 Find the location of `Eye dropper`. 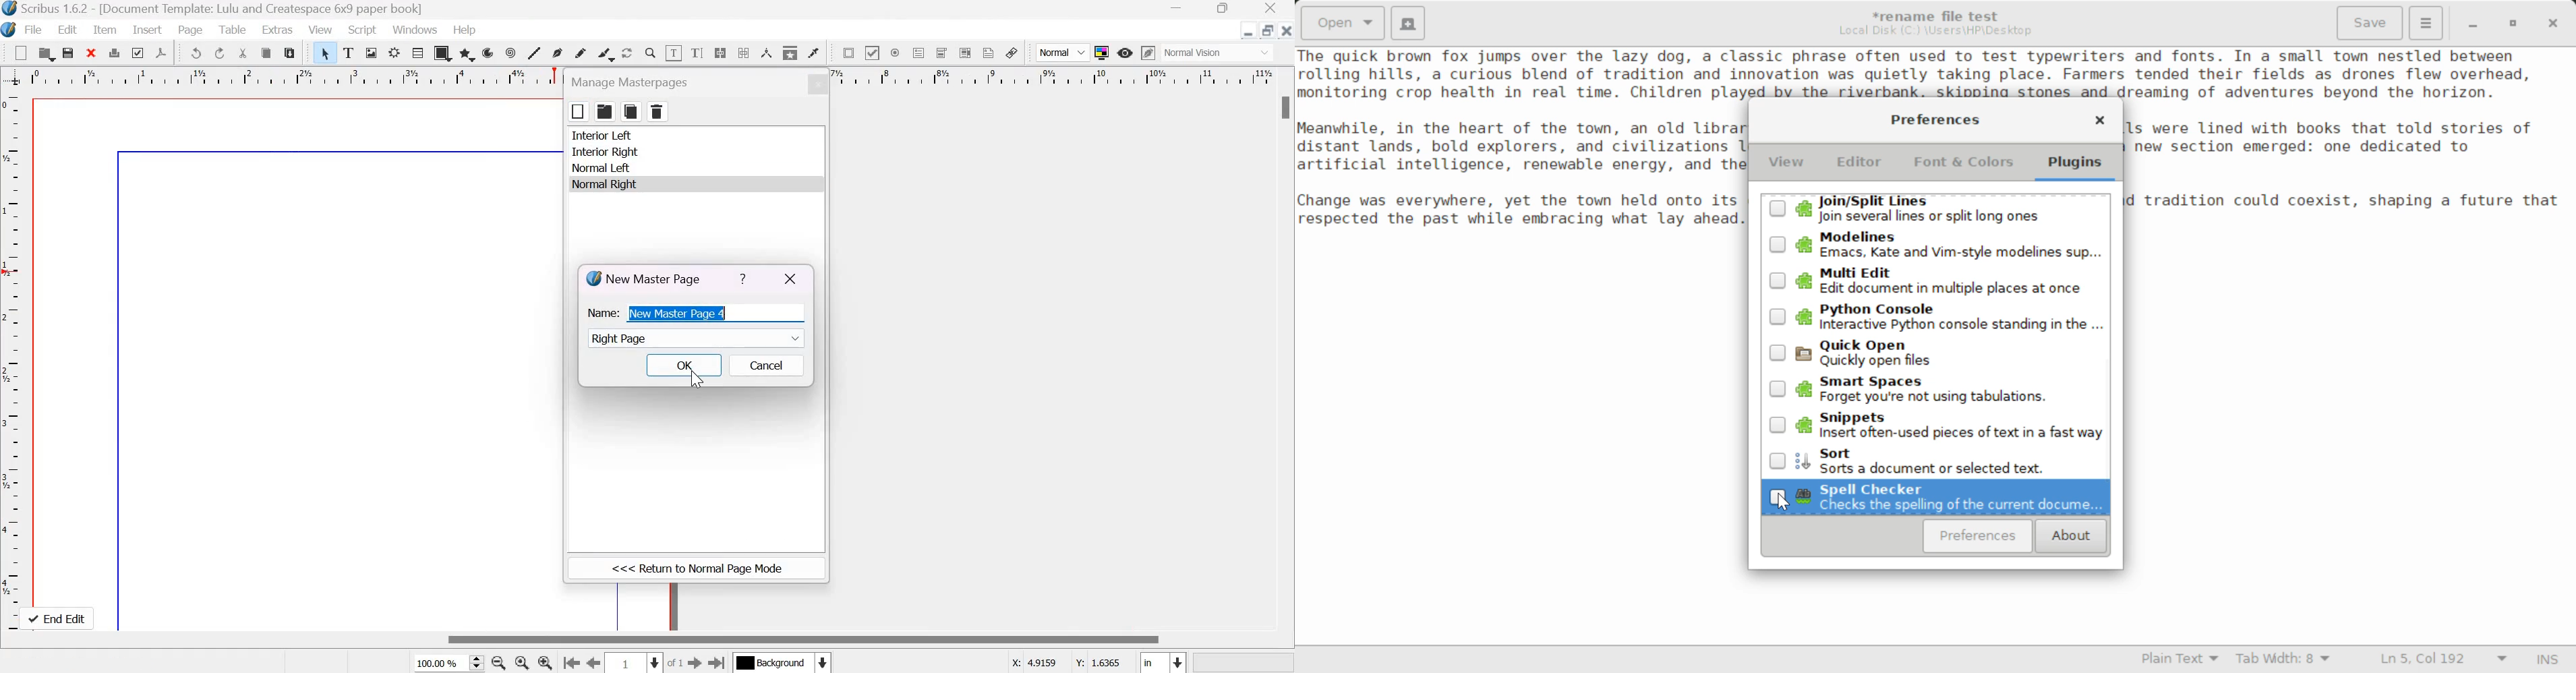

Eye dropper is located at coordinates (813, 53).